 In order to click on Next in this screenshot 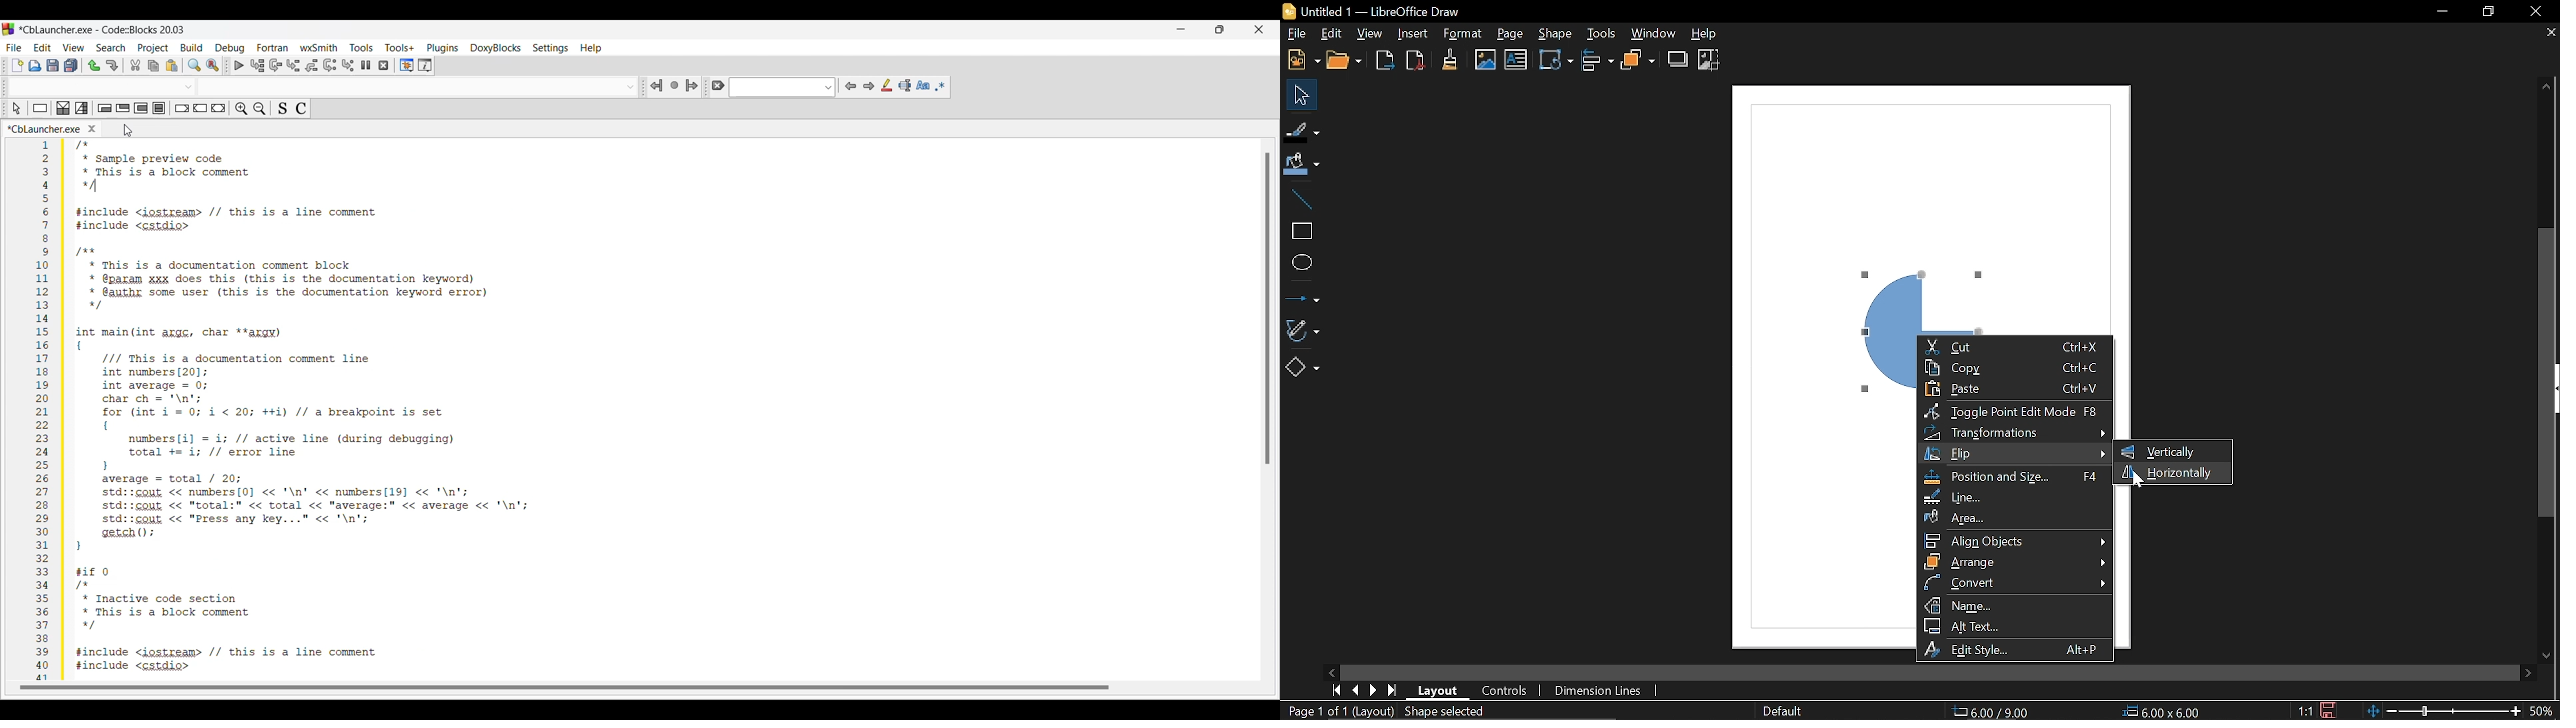, I will do `click(868, 86)`.